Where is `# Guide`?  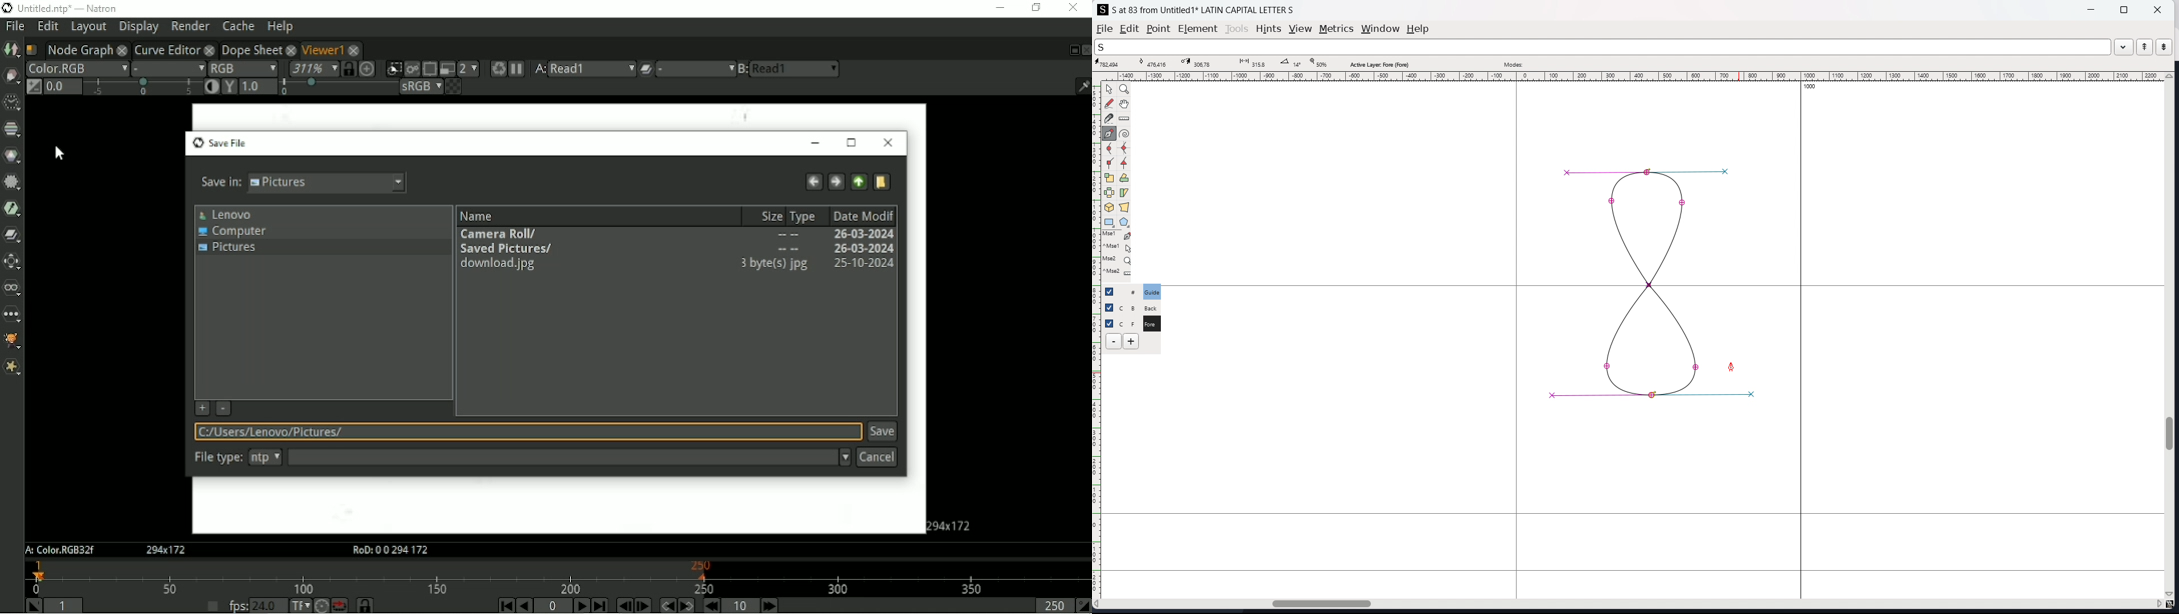
# Guide is located at coordinates (1153, 292).